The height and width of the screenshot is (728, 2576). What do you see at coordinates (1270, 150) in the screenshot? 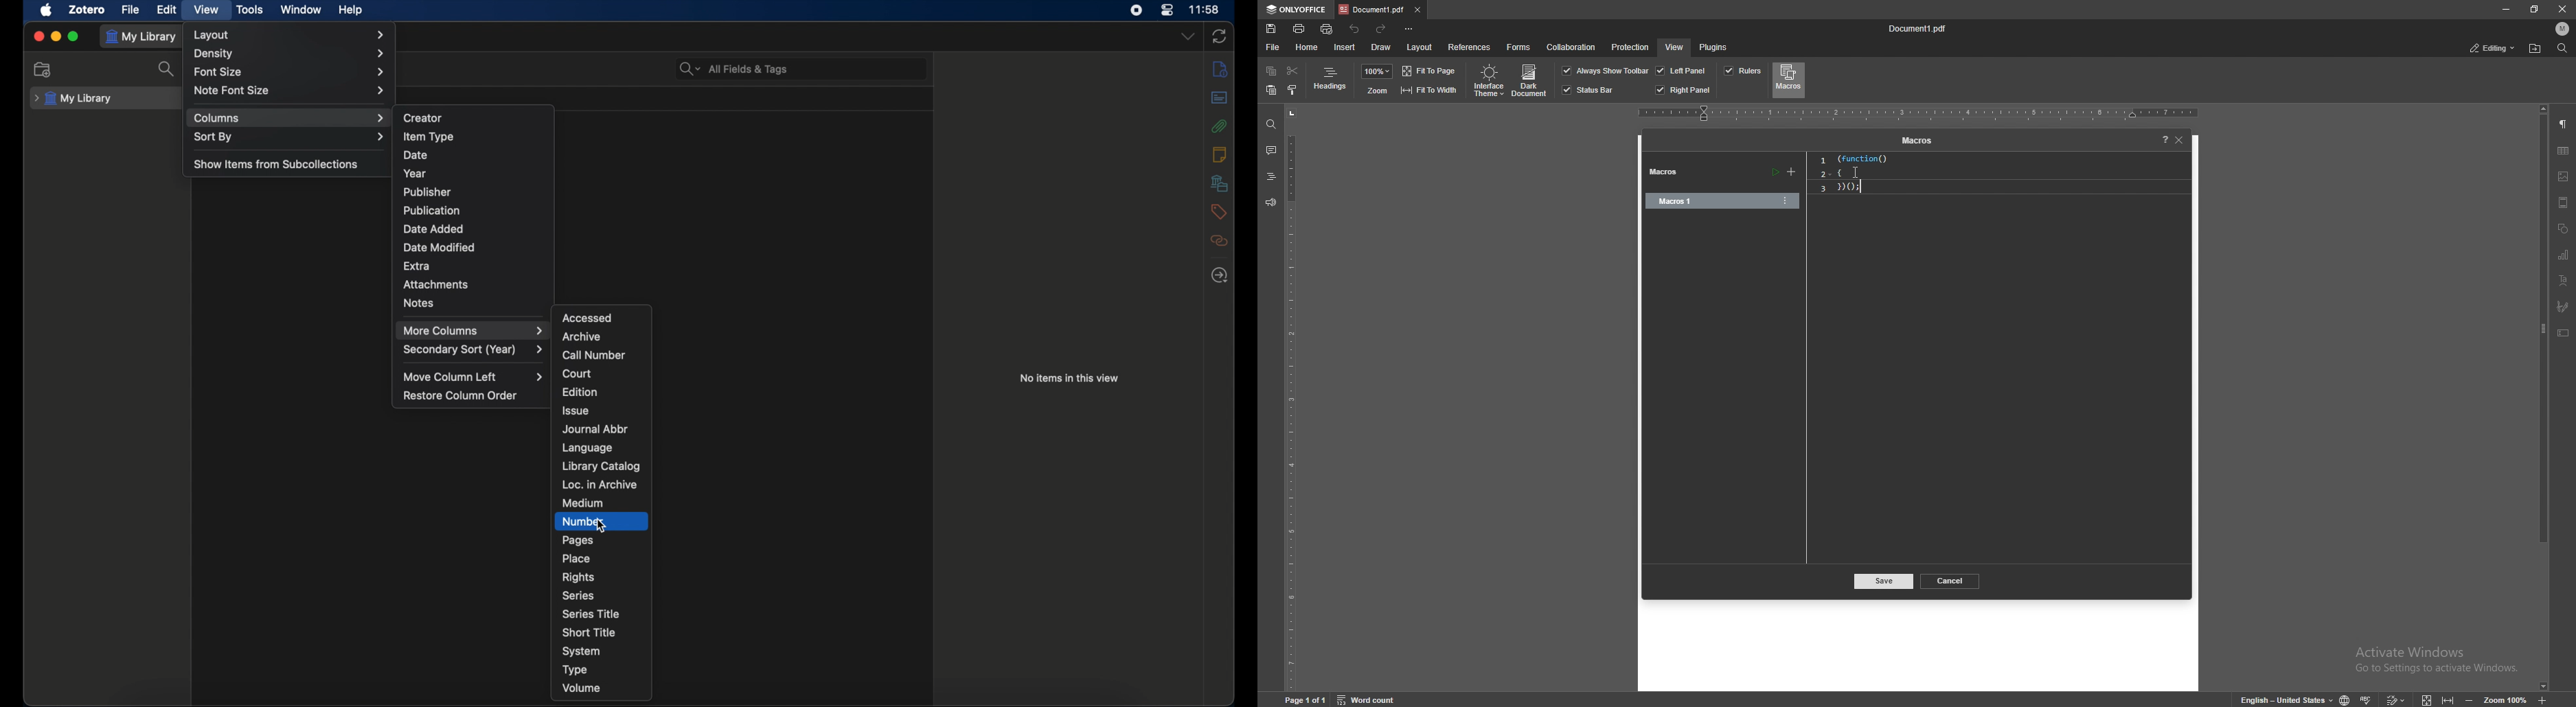
I see `comment` at bounding box center [1270, 150].